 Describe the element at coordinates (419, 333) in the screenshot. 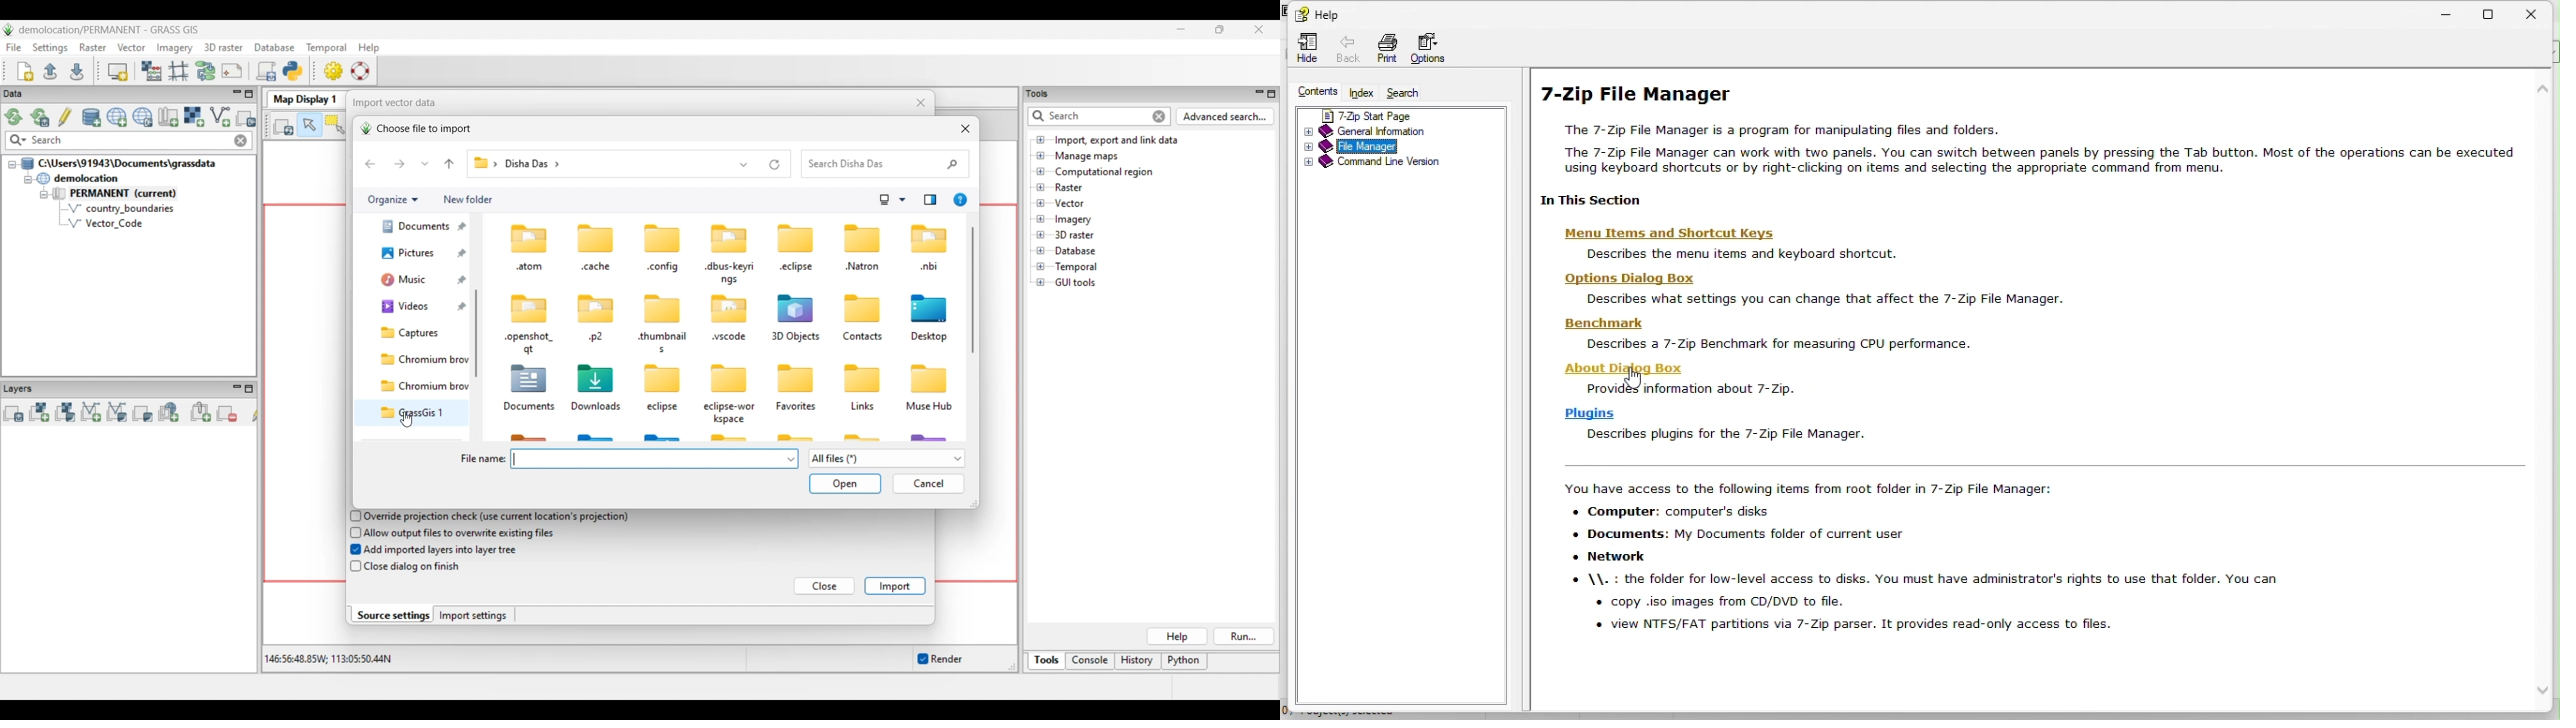

I see `Captures folder` at that location.